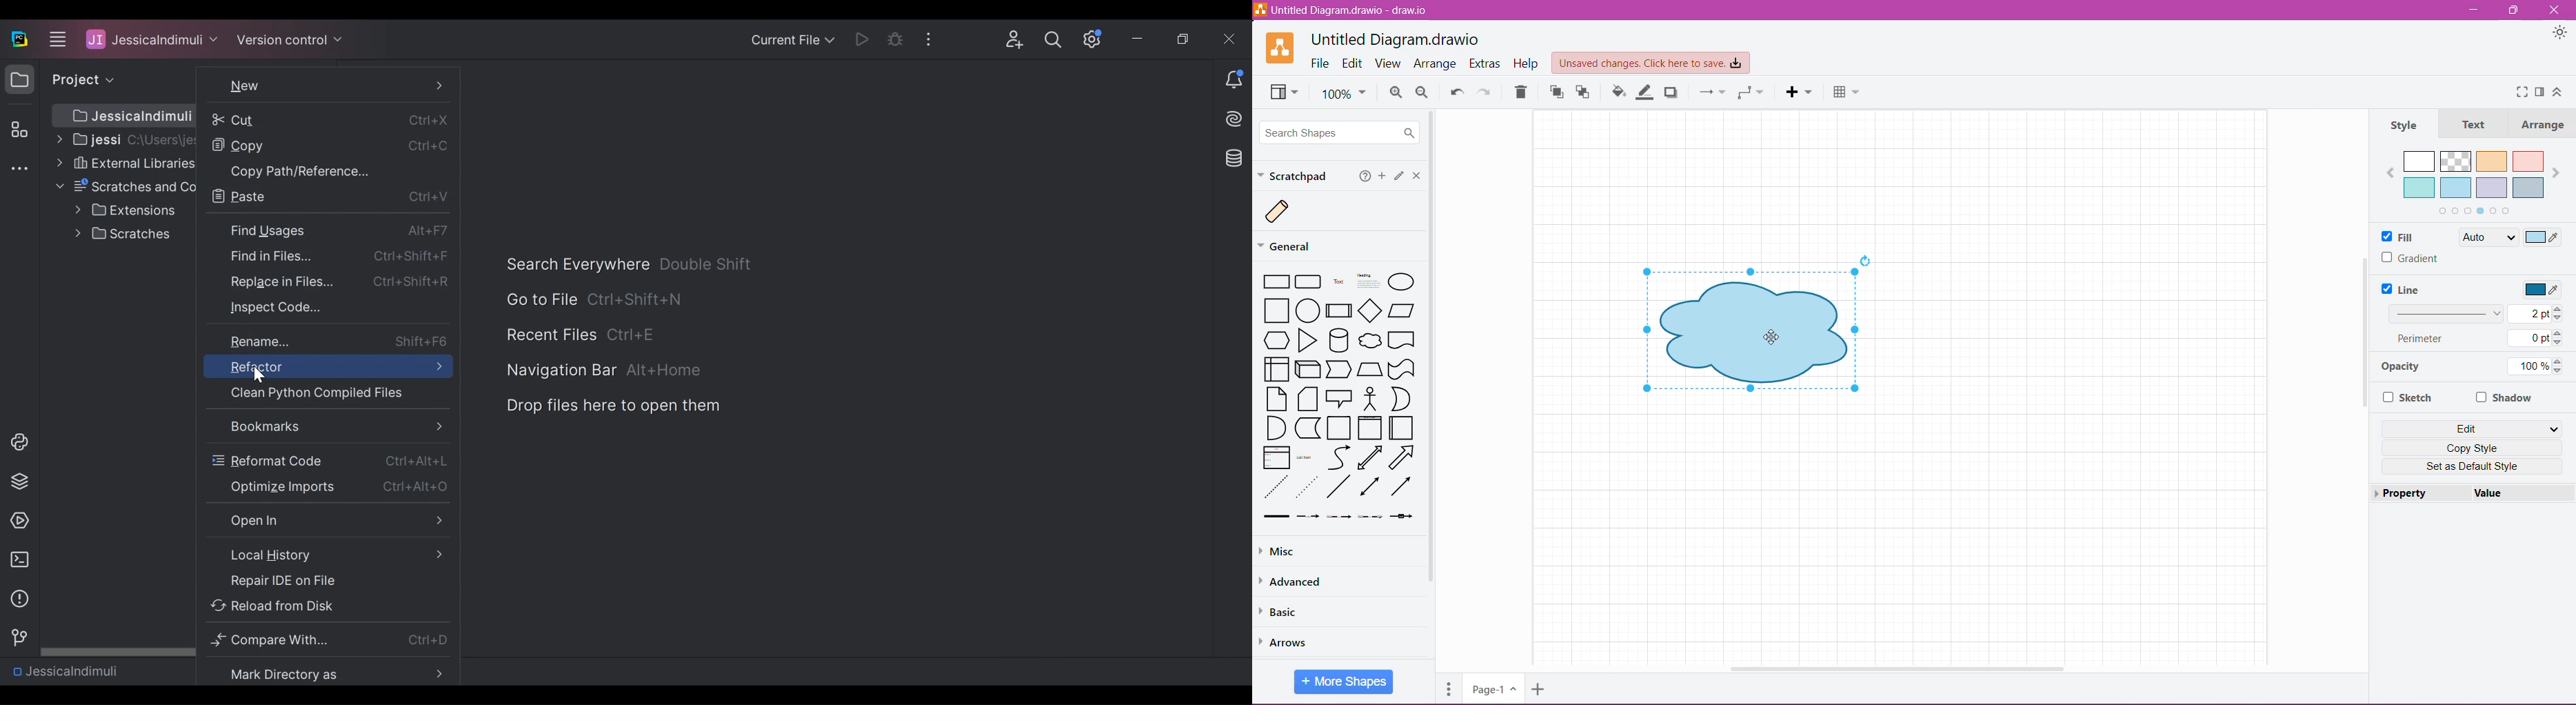  I want to click on Replace in Files, so click(326, 281).